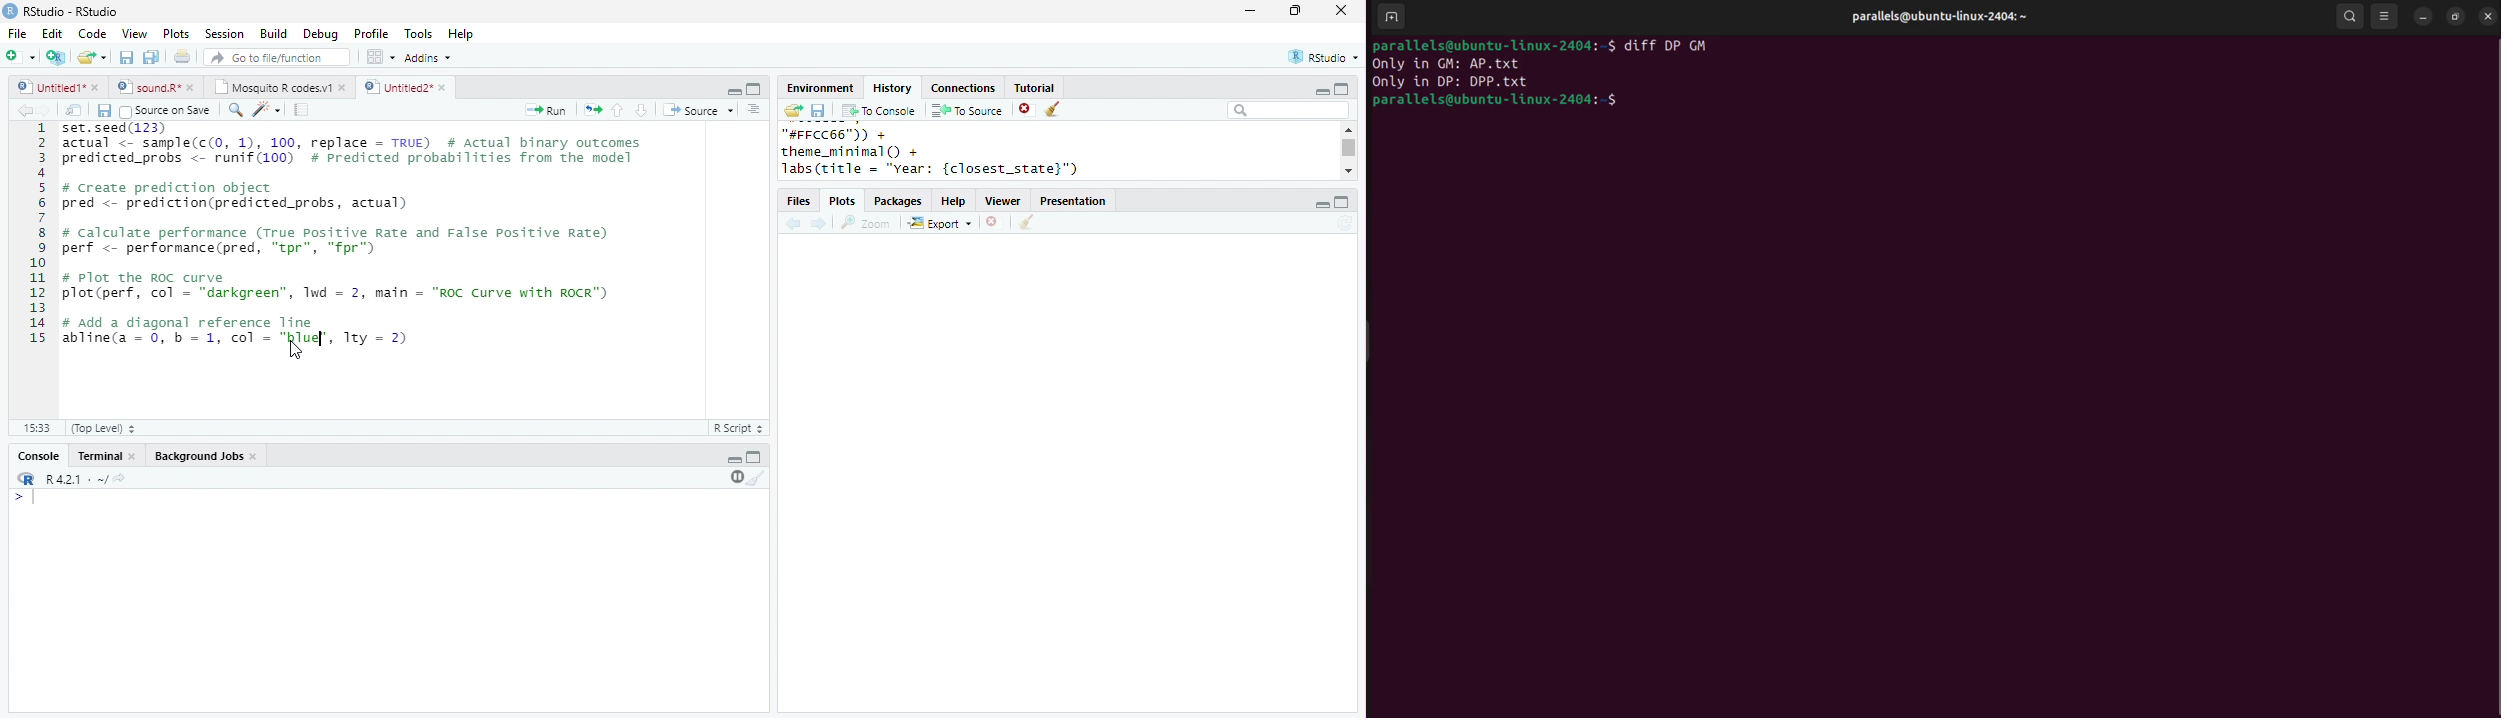  What do you see at coordinates (149, 87) in the screenshot?
I see `sound.R` at bounding box center [149, 87].